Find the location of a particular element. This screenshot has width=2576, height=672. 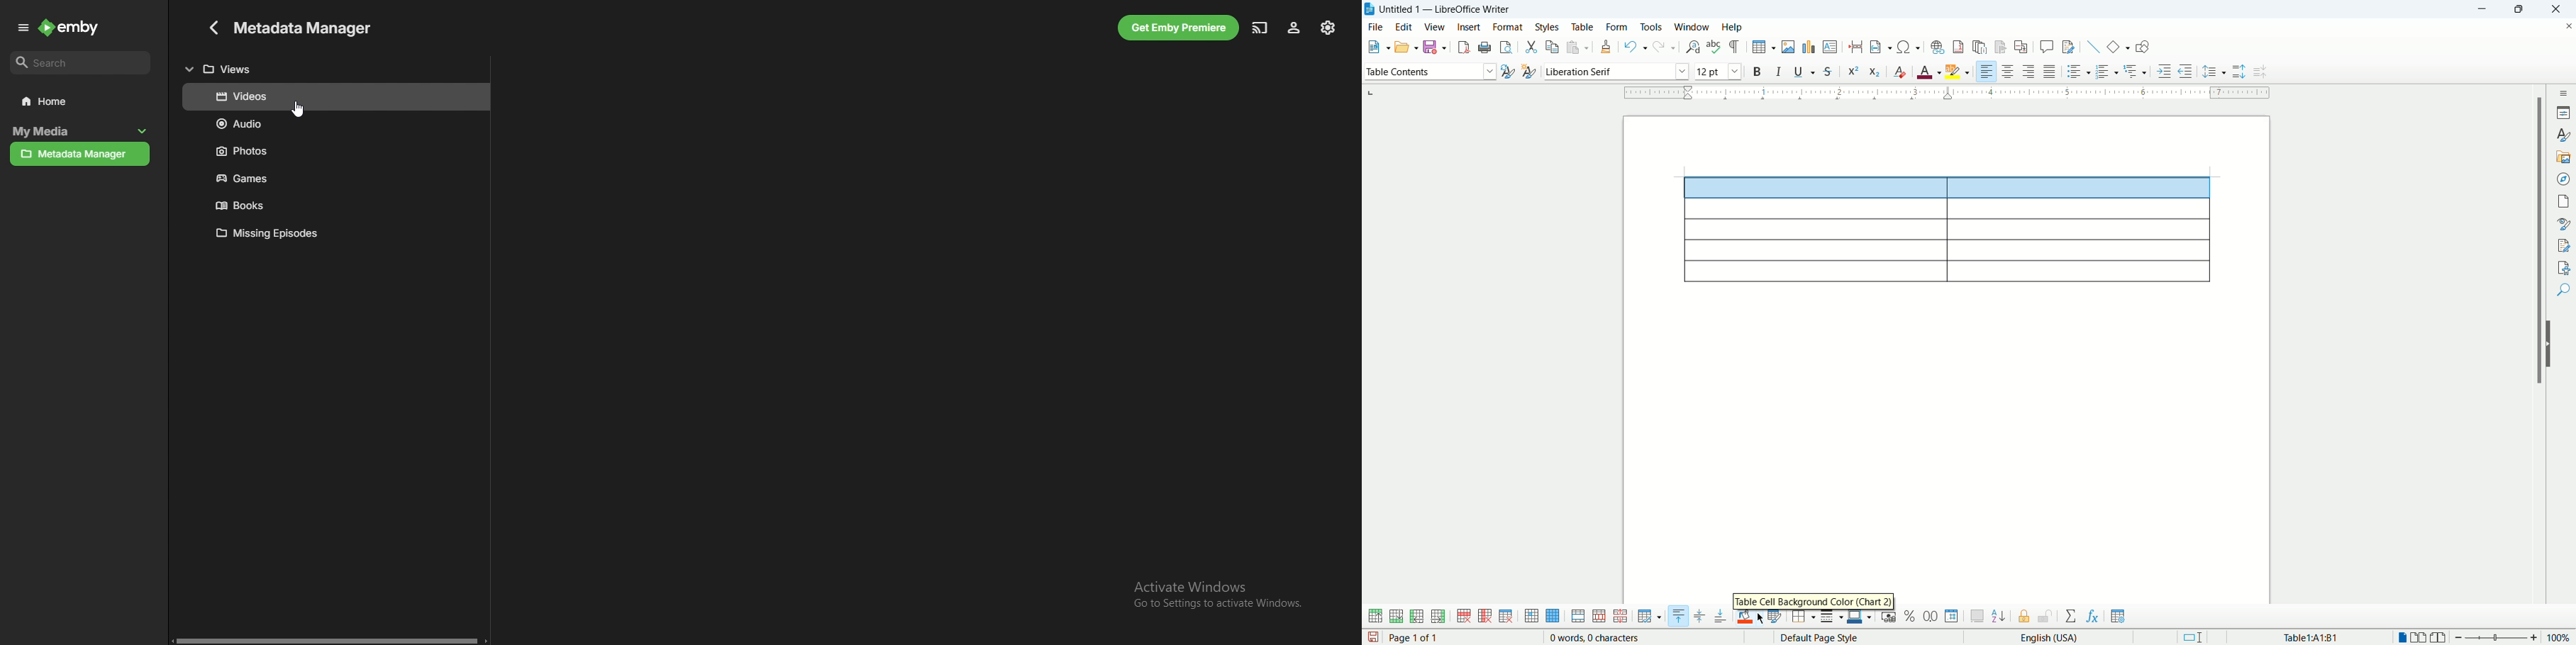

spell check is located at coordinates (1715, 46).